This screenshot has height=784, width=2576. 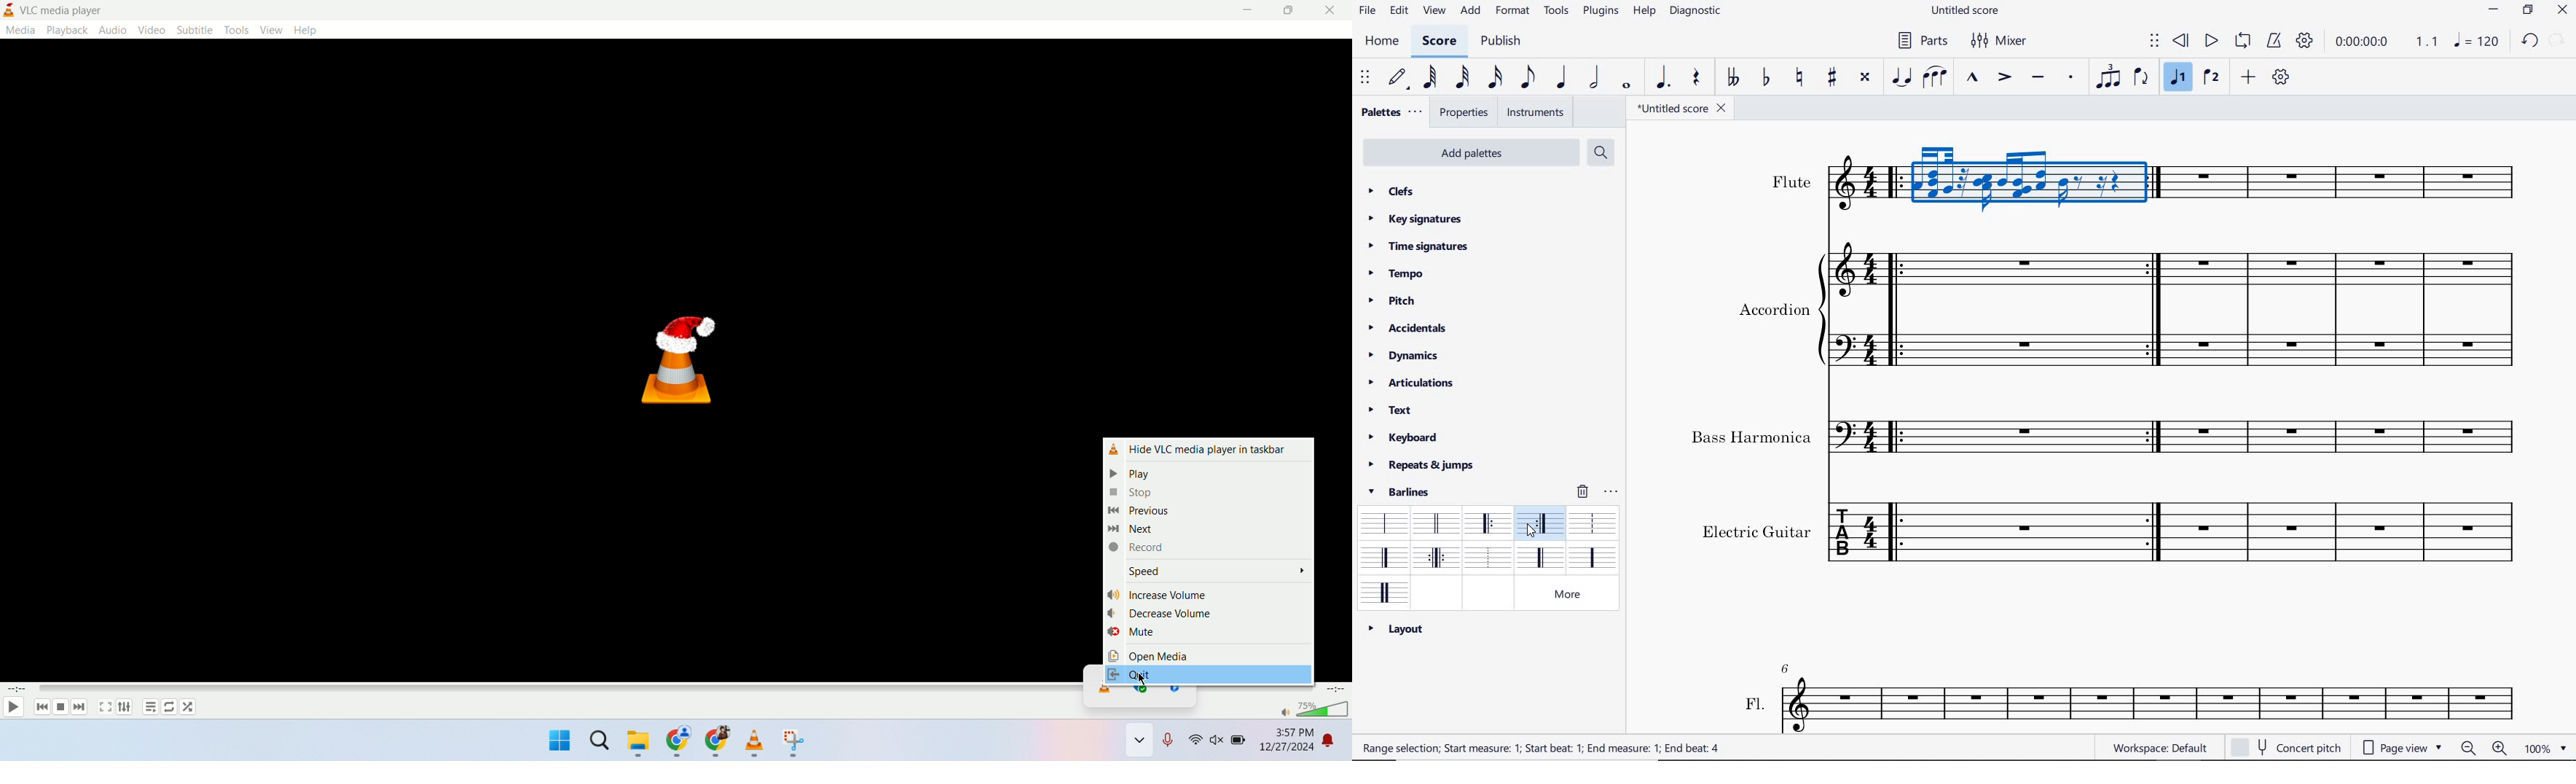 I want to click on voice 2, so click(x=2211, y=79).